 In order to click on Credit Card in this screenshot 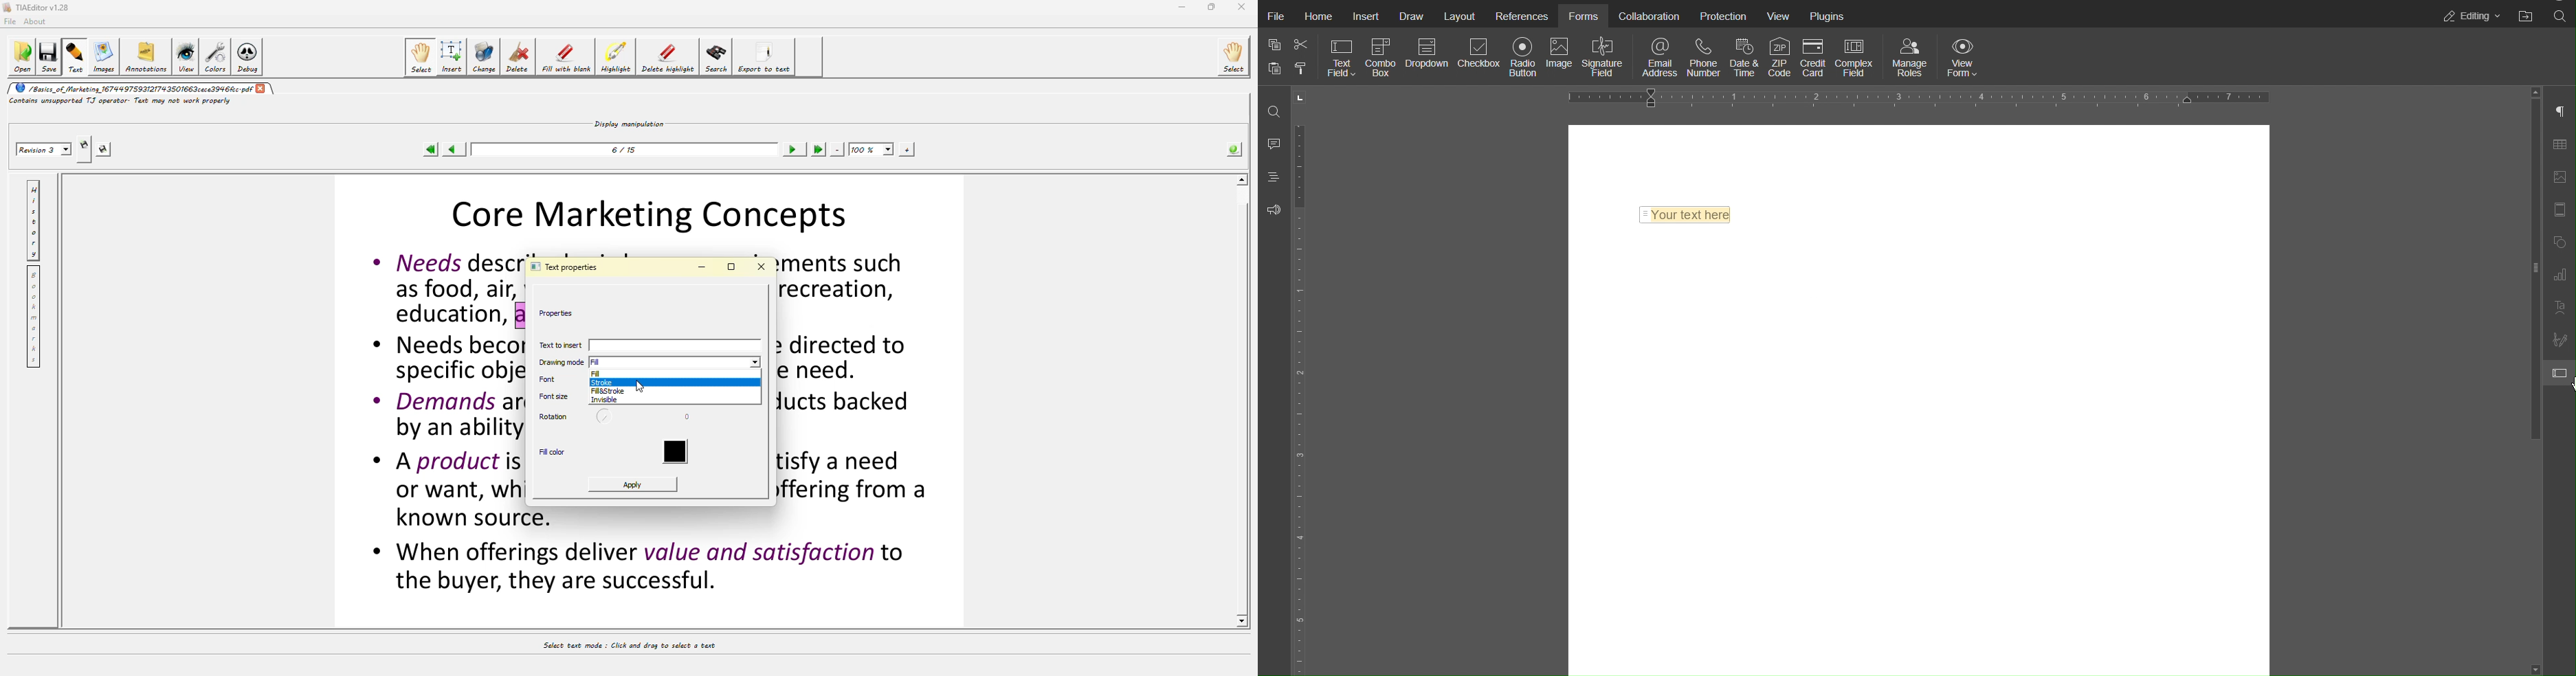, I will do `click(1814, 57)`.